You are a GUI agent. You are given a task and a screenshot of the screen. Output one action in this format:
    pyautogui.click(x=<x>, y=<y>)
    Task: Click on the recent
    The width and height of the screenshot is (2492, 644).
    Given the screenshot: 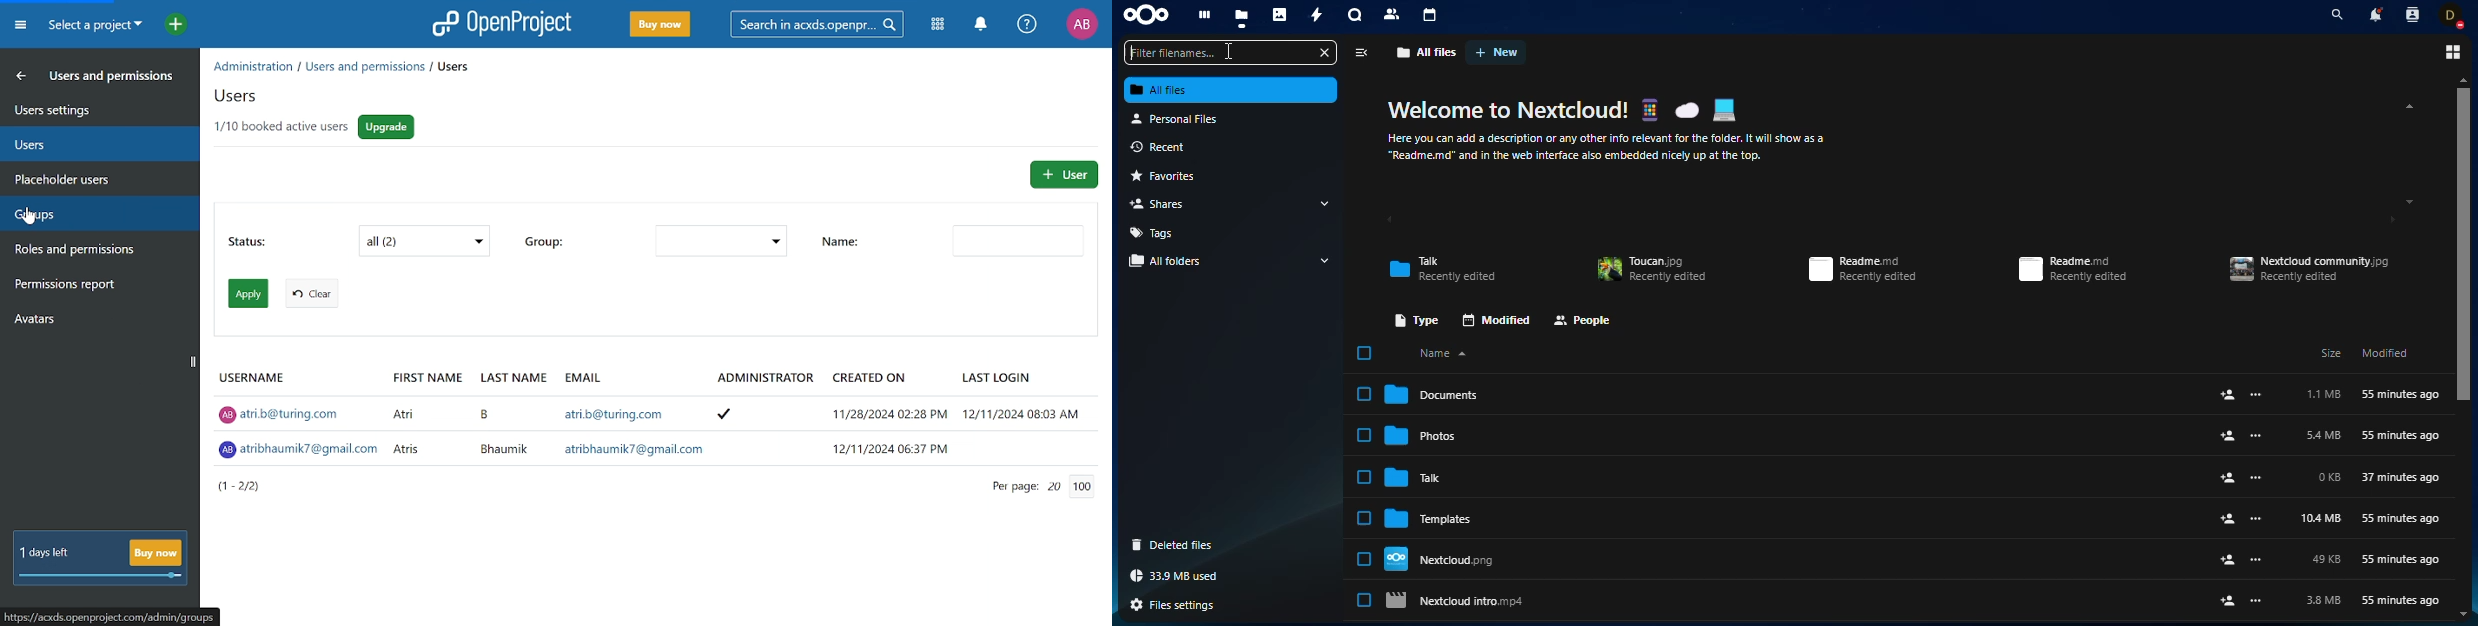 What is the action you would take?
    pyautogui.click(x=1171, y=148)
    